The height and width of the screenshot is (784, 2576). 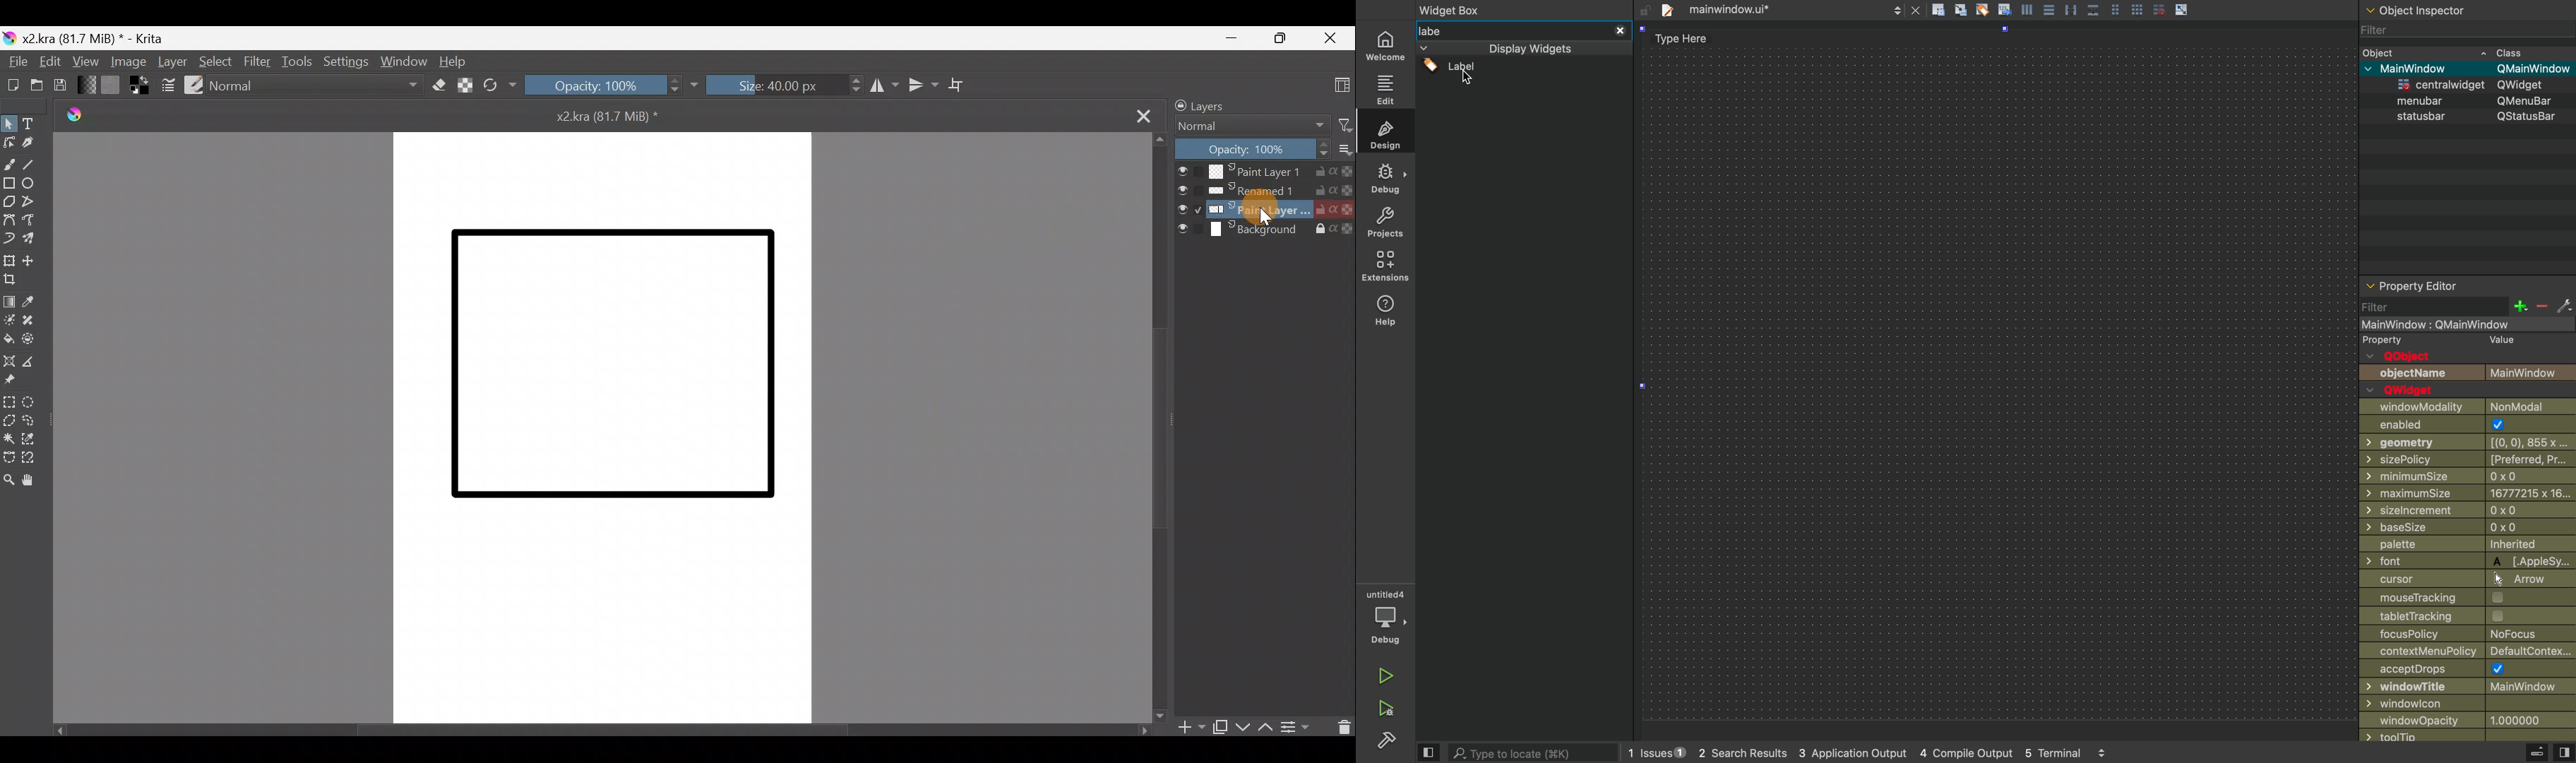 What do you see at coordinates (33, 162) in the screenshot?
I see `Line tool` at bounding box center [33, 162].